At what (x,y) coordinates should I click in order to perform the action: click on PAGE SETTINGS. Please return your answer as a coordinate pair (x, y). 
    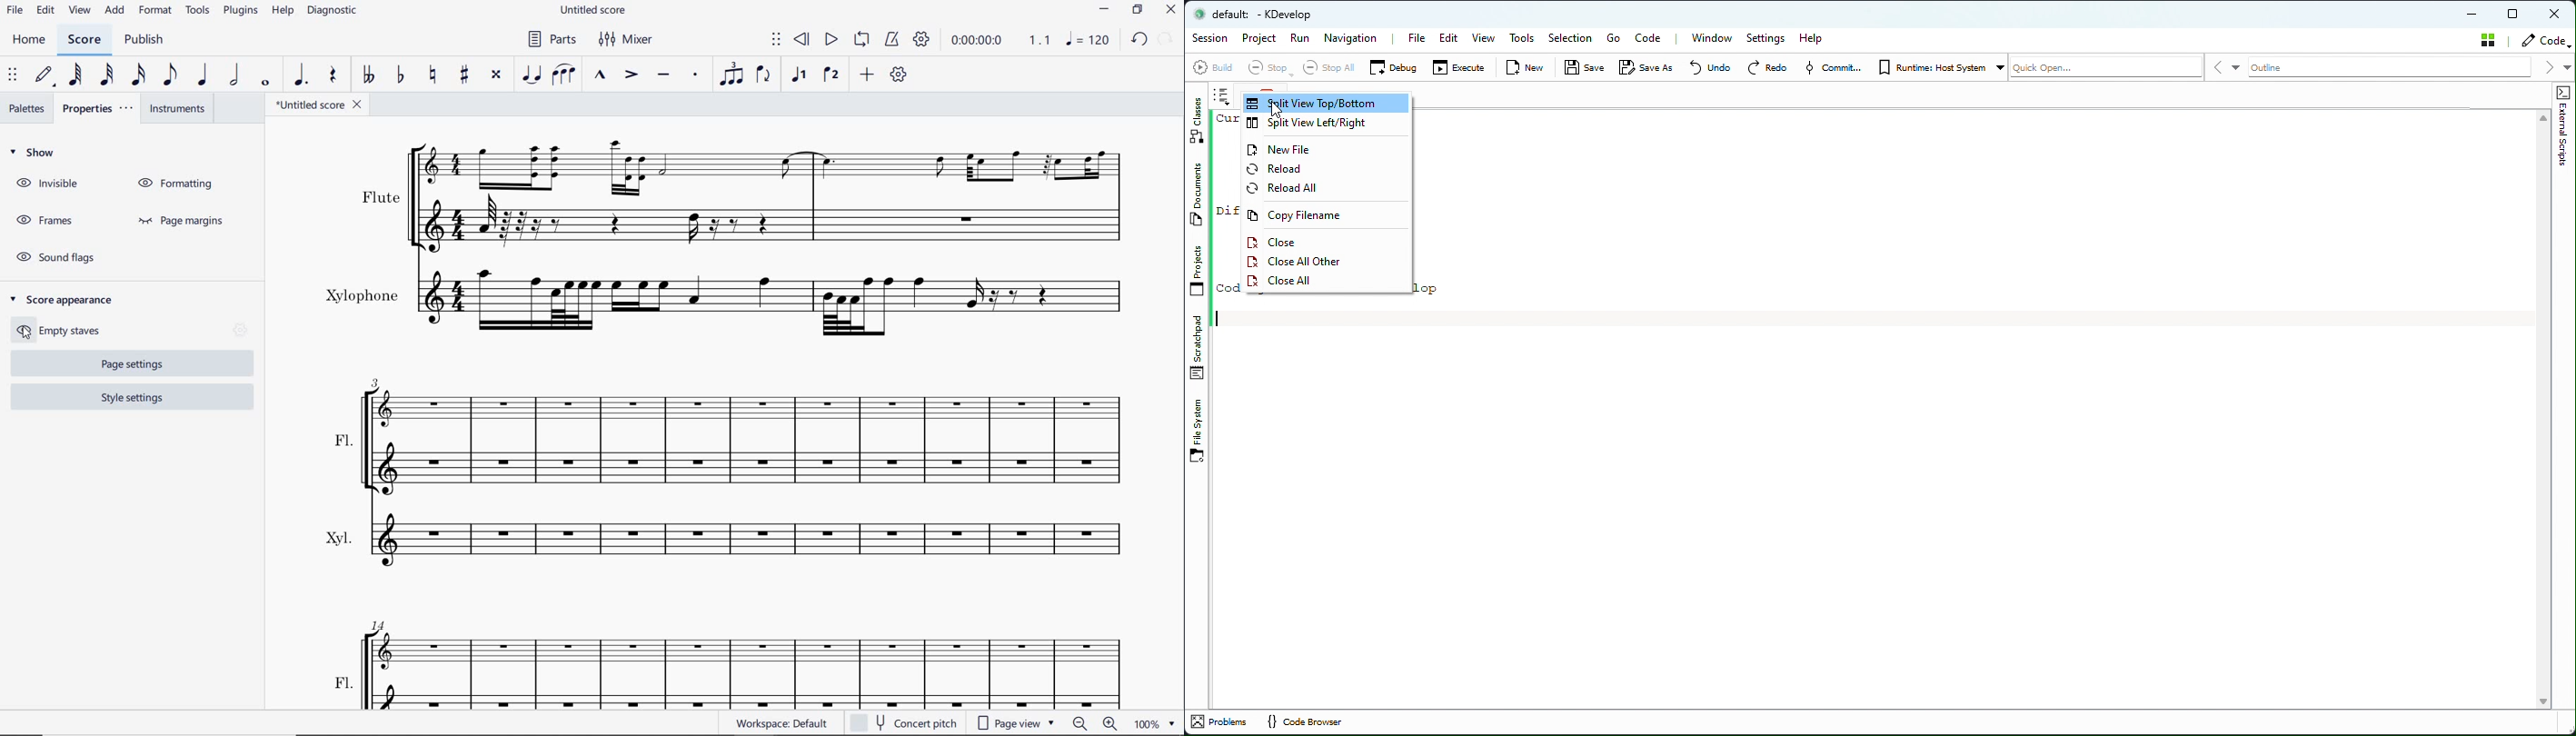
    Looking at the image, I should click on (125, 365).